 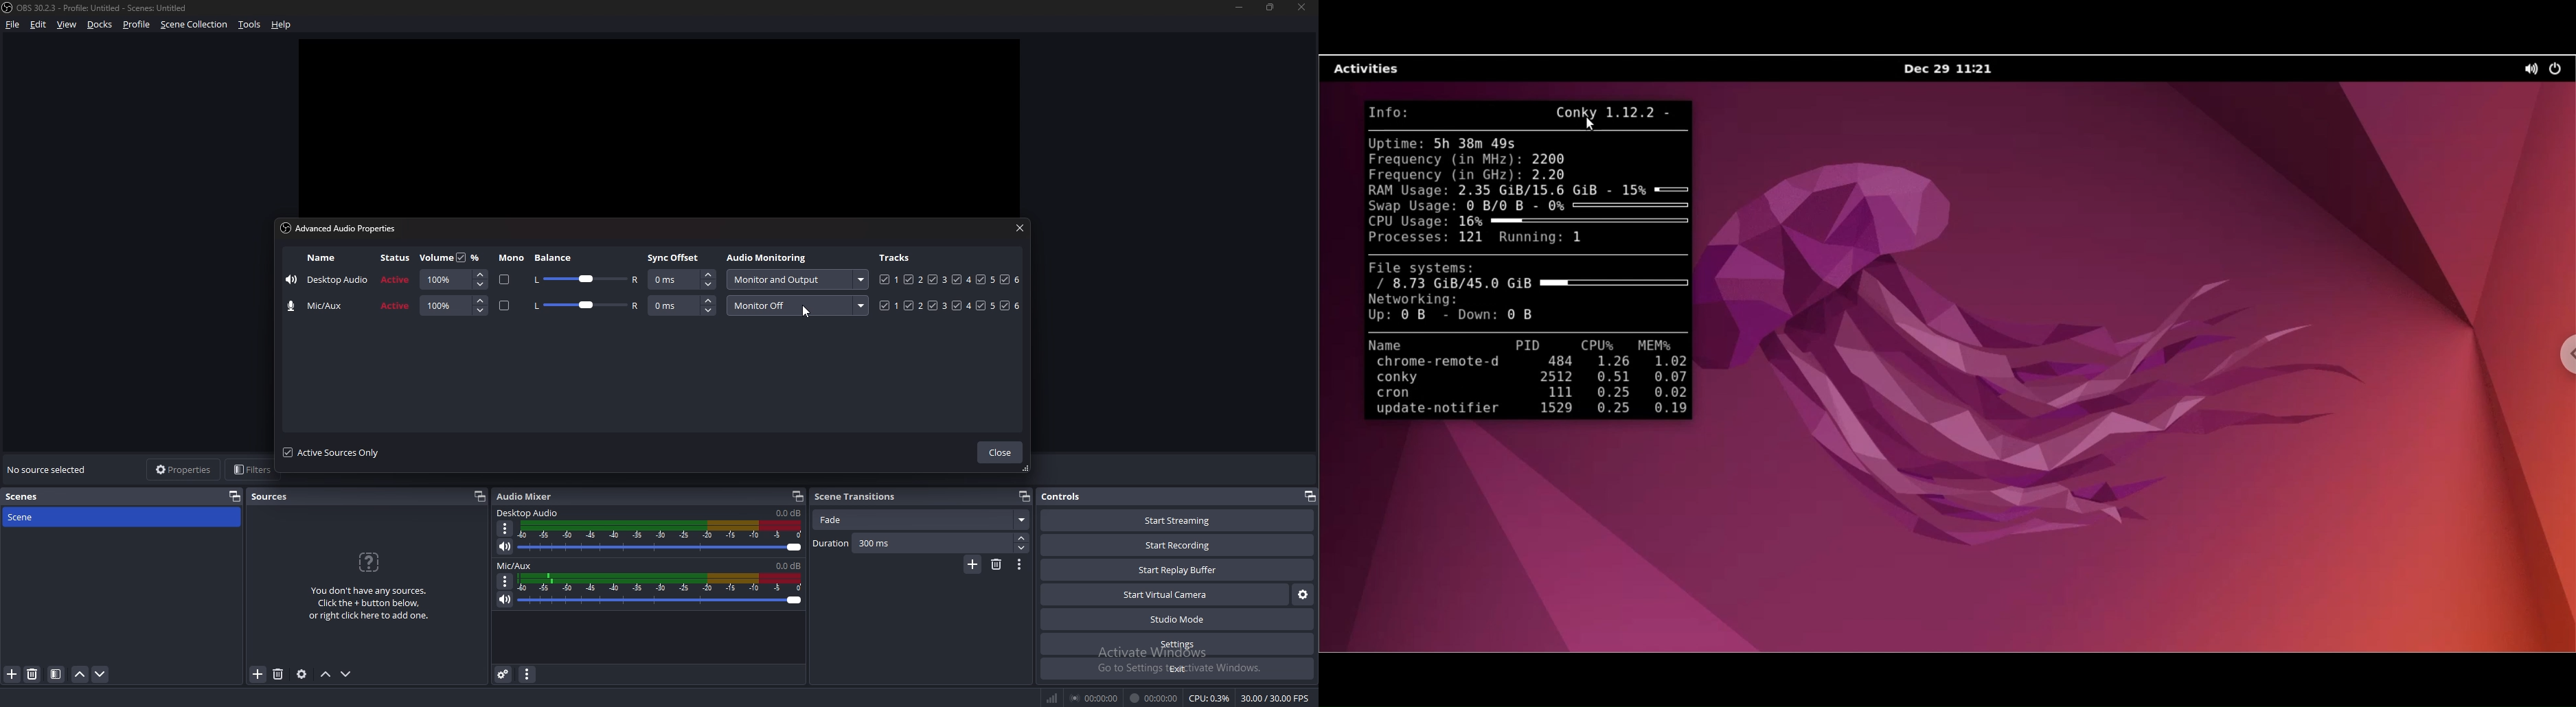 I want to click on file, so click(x=13, y=24).